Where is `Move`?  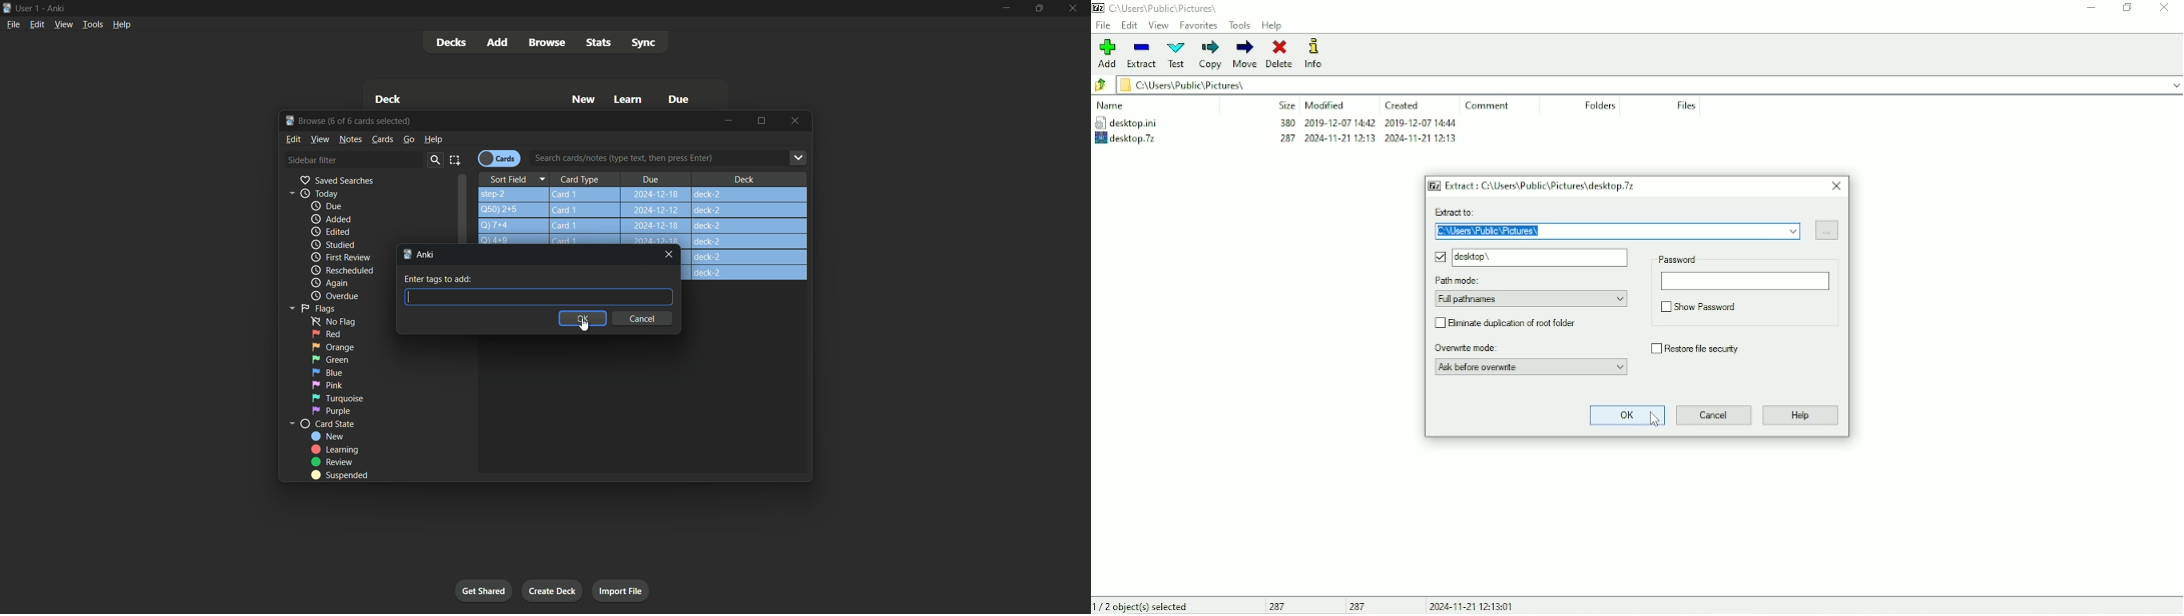
Move is located at coordinates (1244, 54).